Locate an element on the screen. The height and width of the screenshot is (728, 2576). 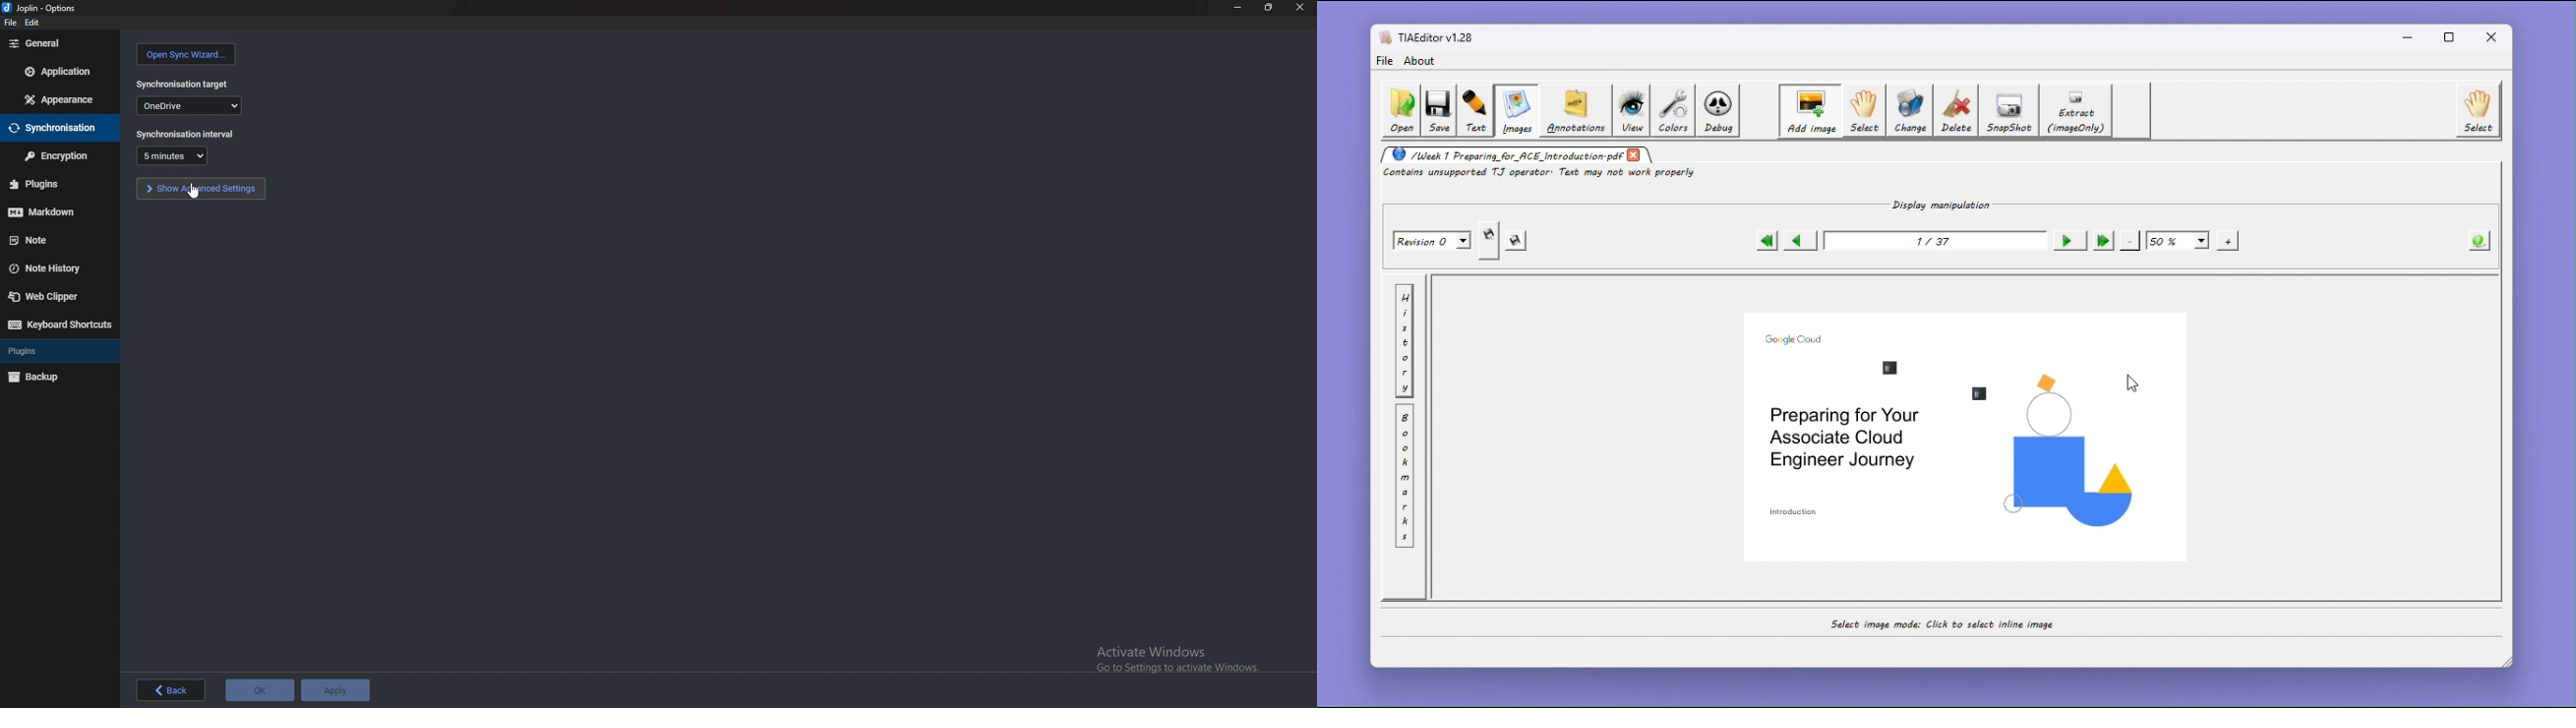
show advanced settings is located at coordinates (202, 188).